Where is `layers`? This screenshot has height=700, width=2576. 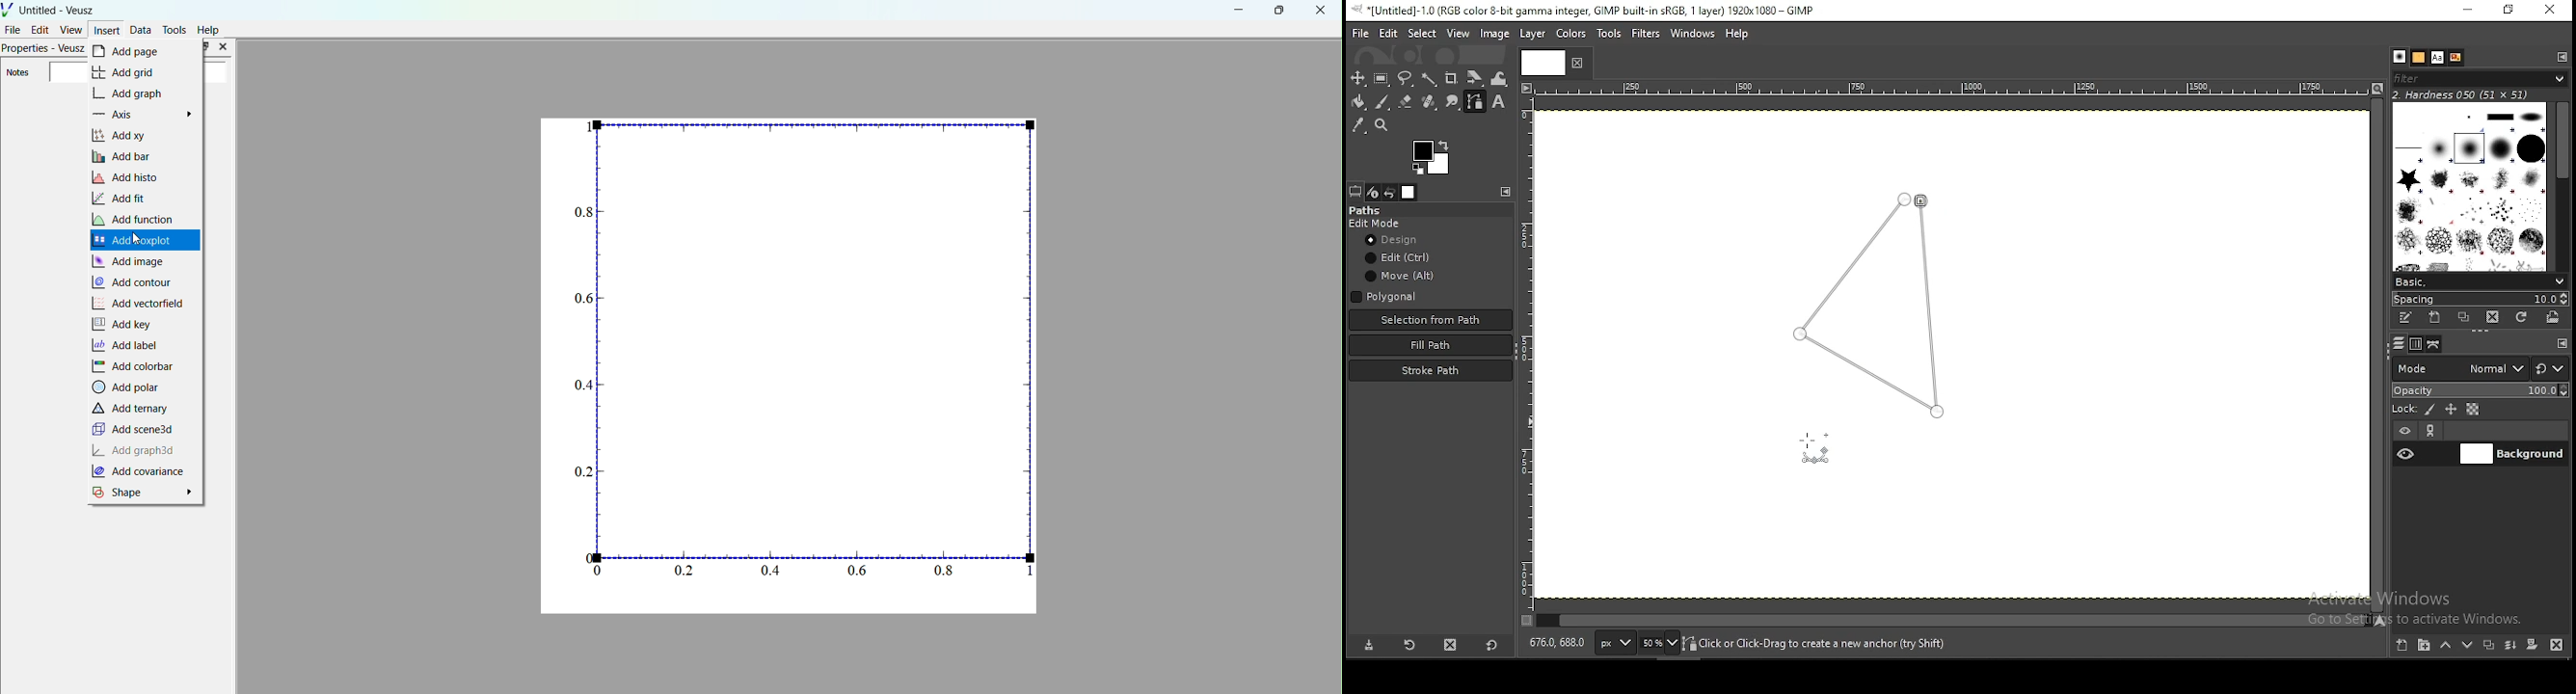 layers is located at coordinates (2400, 343).